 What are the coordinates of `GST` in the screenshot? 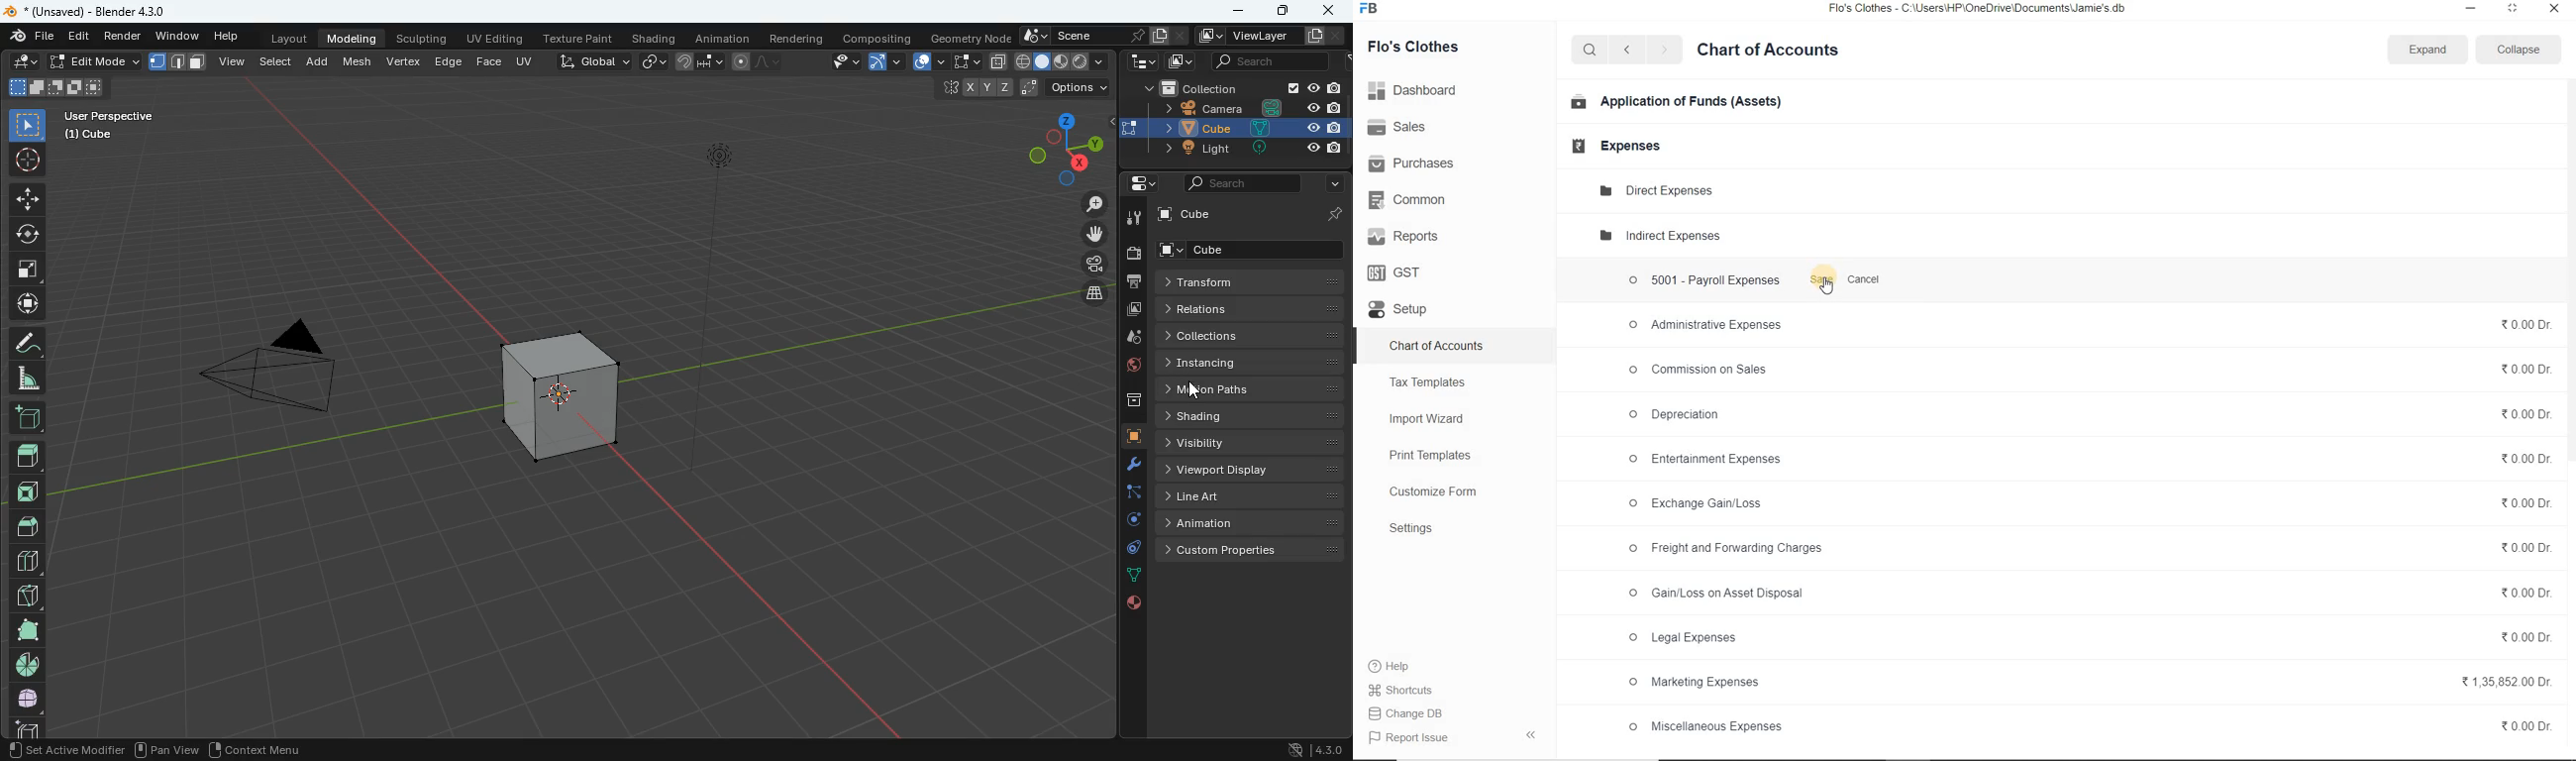 It's located at (1396, 272).